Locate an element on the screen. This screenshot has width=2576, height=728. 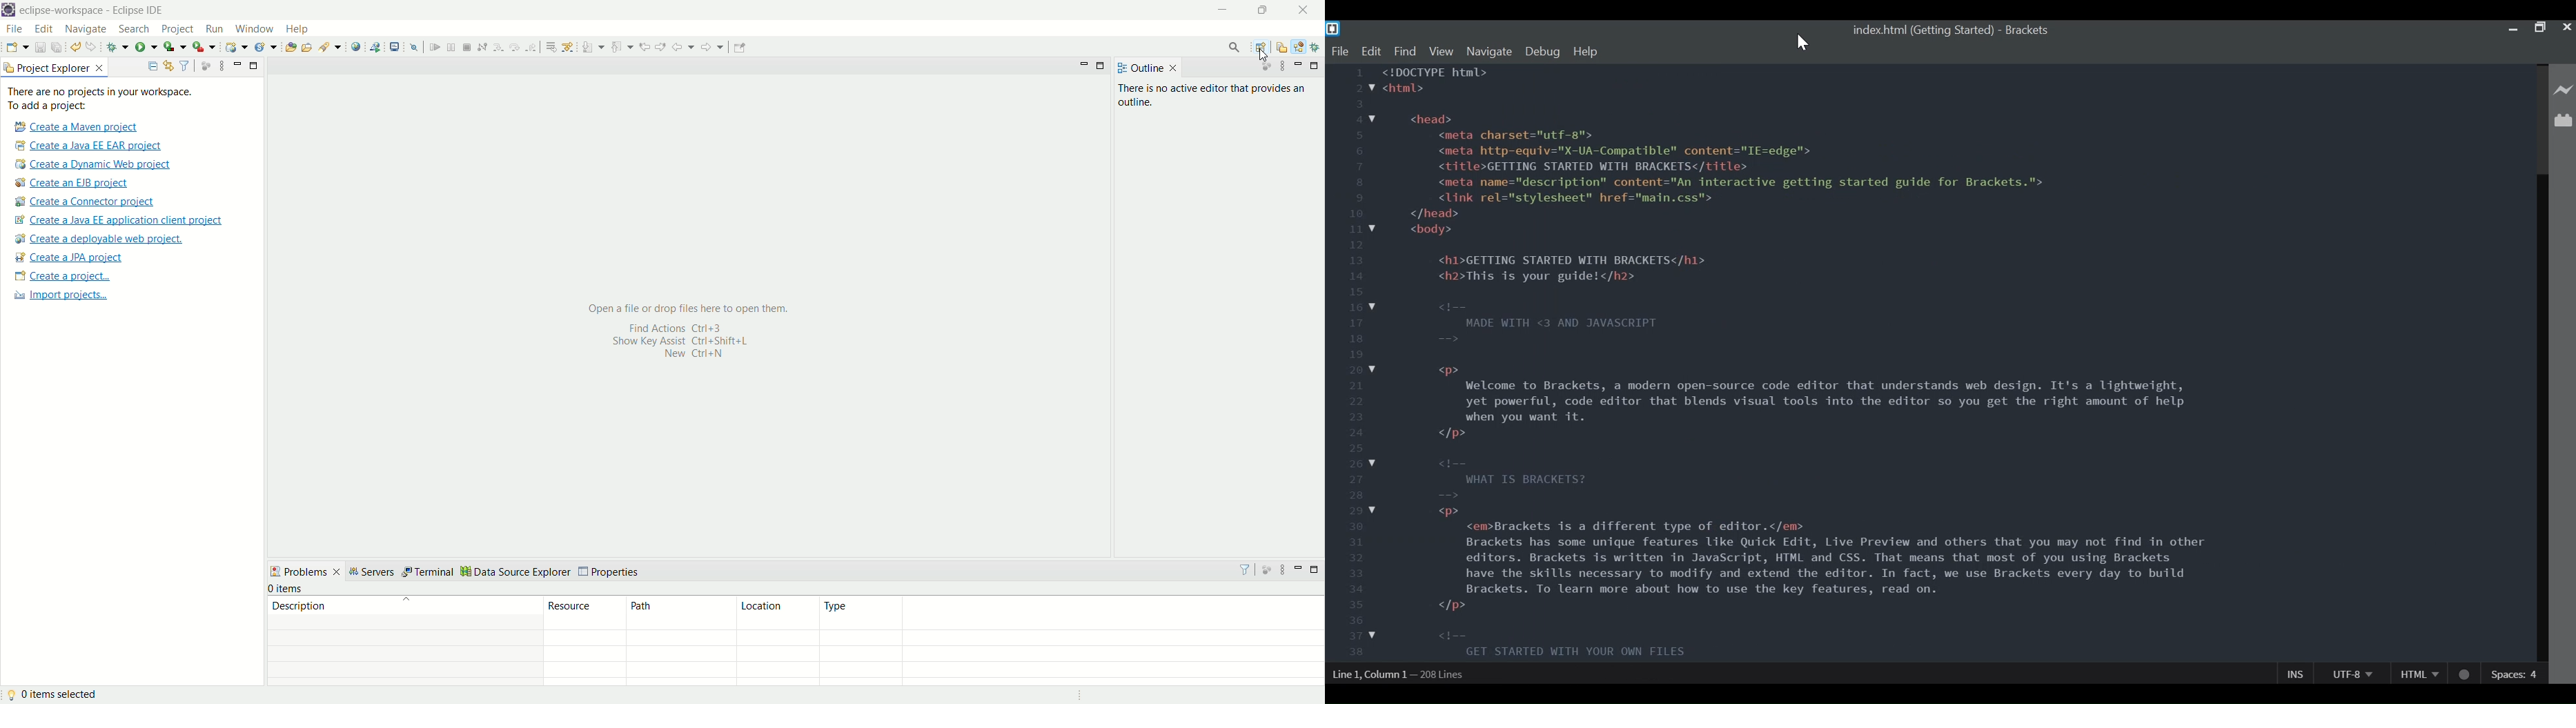
Help is located at coordinates (1585, 51).